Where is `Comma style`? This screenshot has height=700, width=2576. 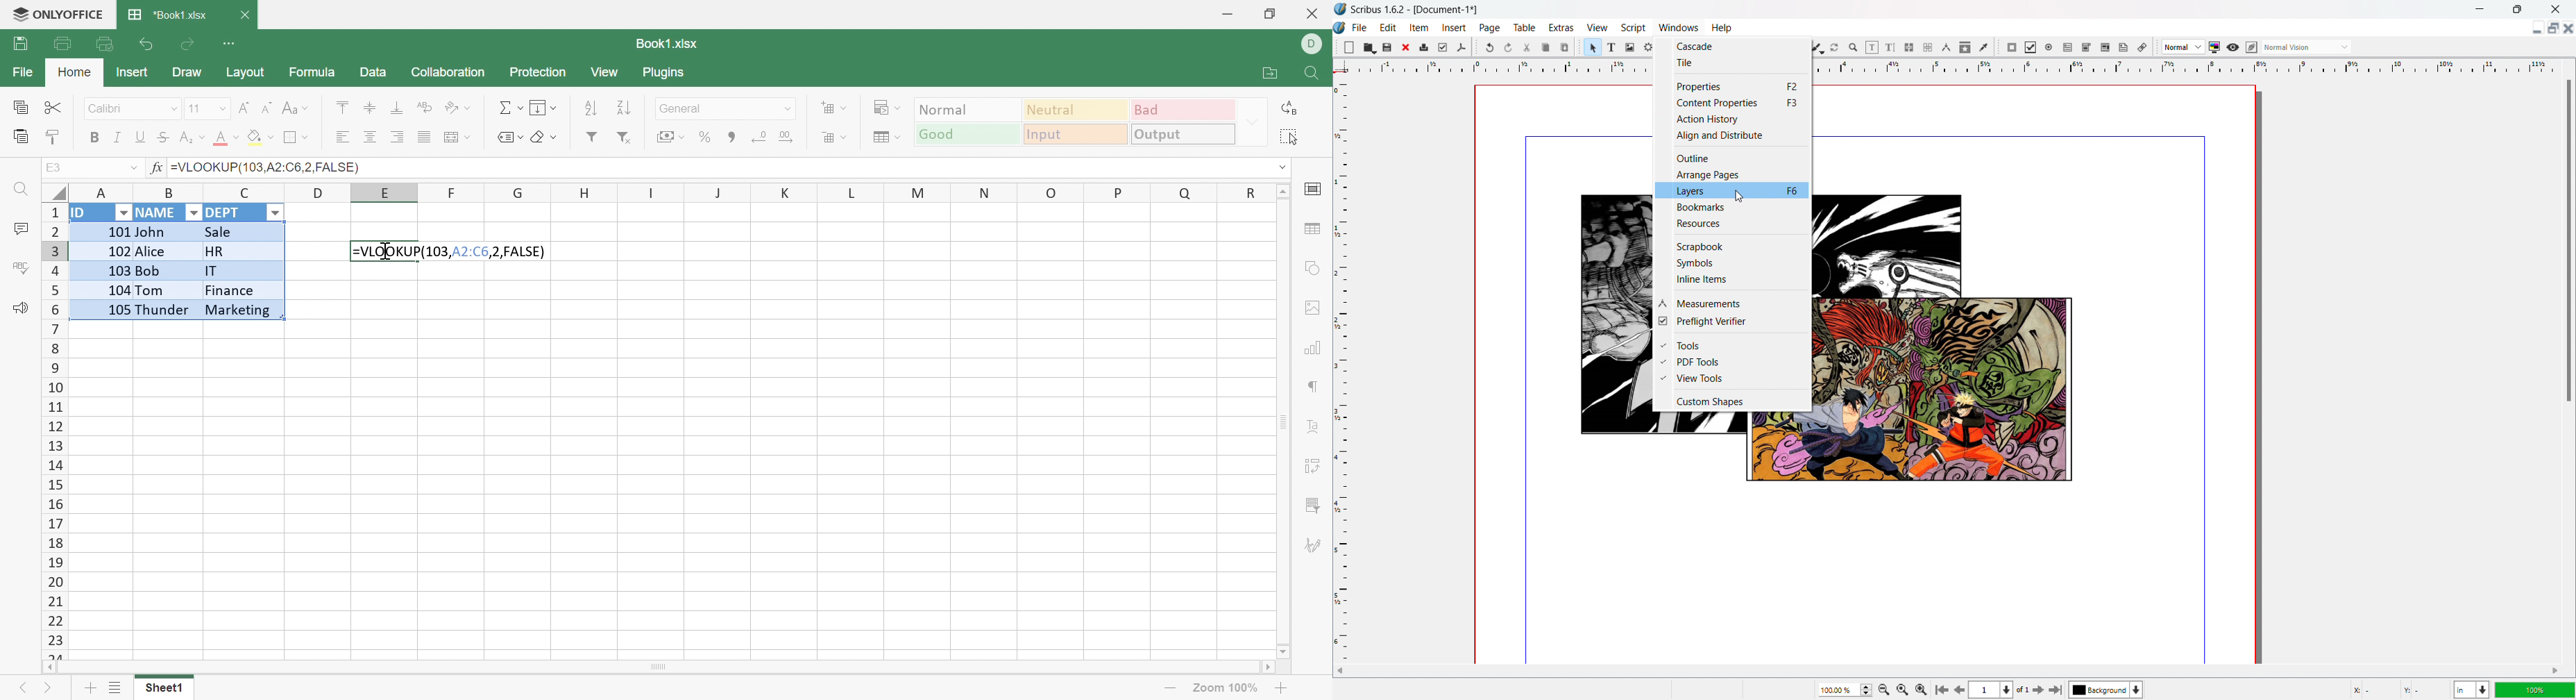
Comma style is located at coordinates (730, 137).